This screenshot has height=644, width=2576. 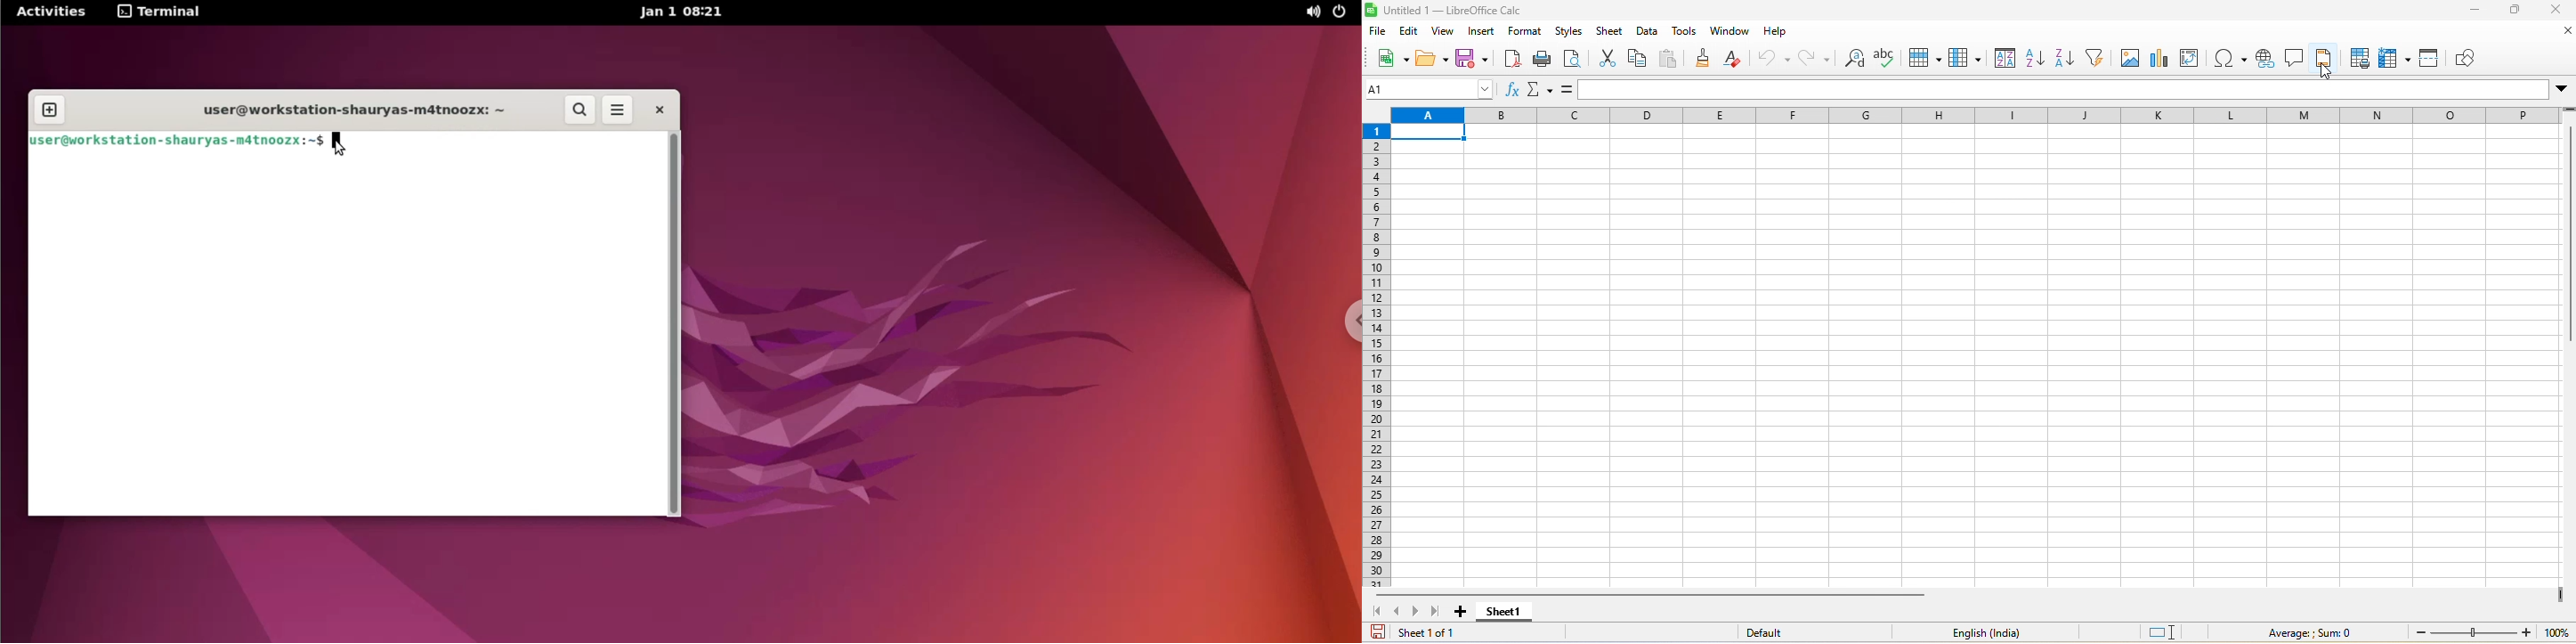 What do you see at coordinates (1379, 33) in the screenshot?
I see `file` at bounding box center [1379, 33].